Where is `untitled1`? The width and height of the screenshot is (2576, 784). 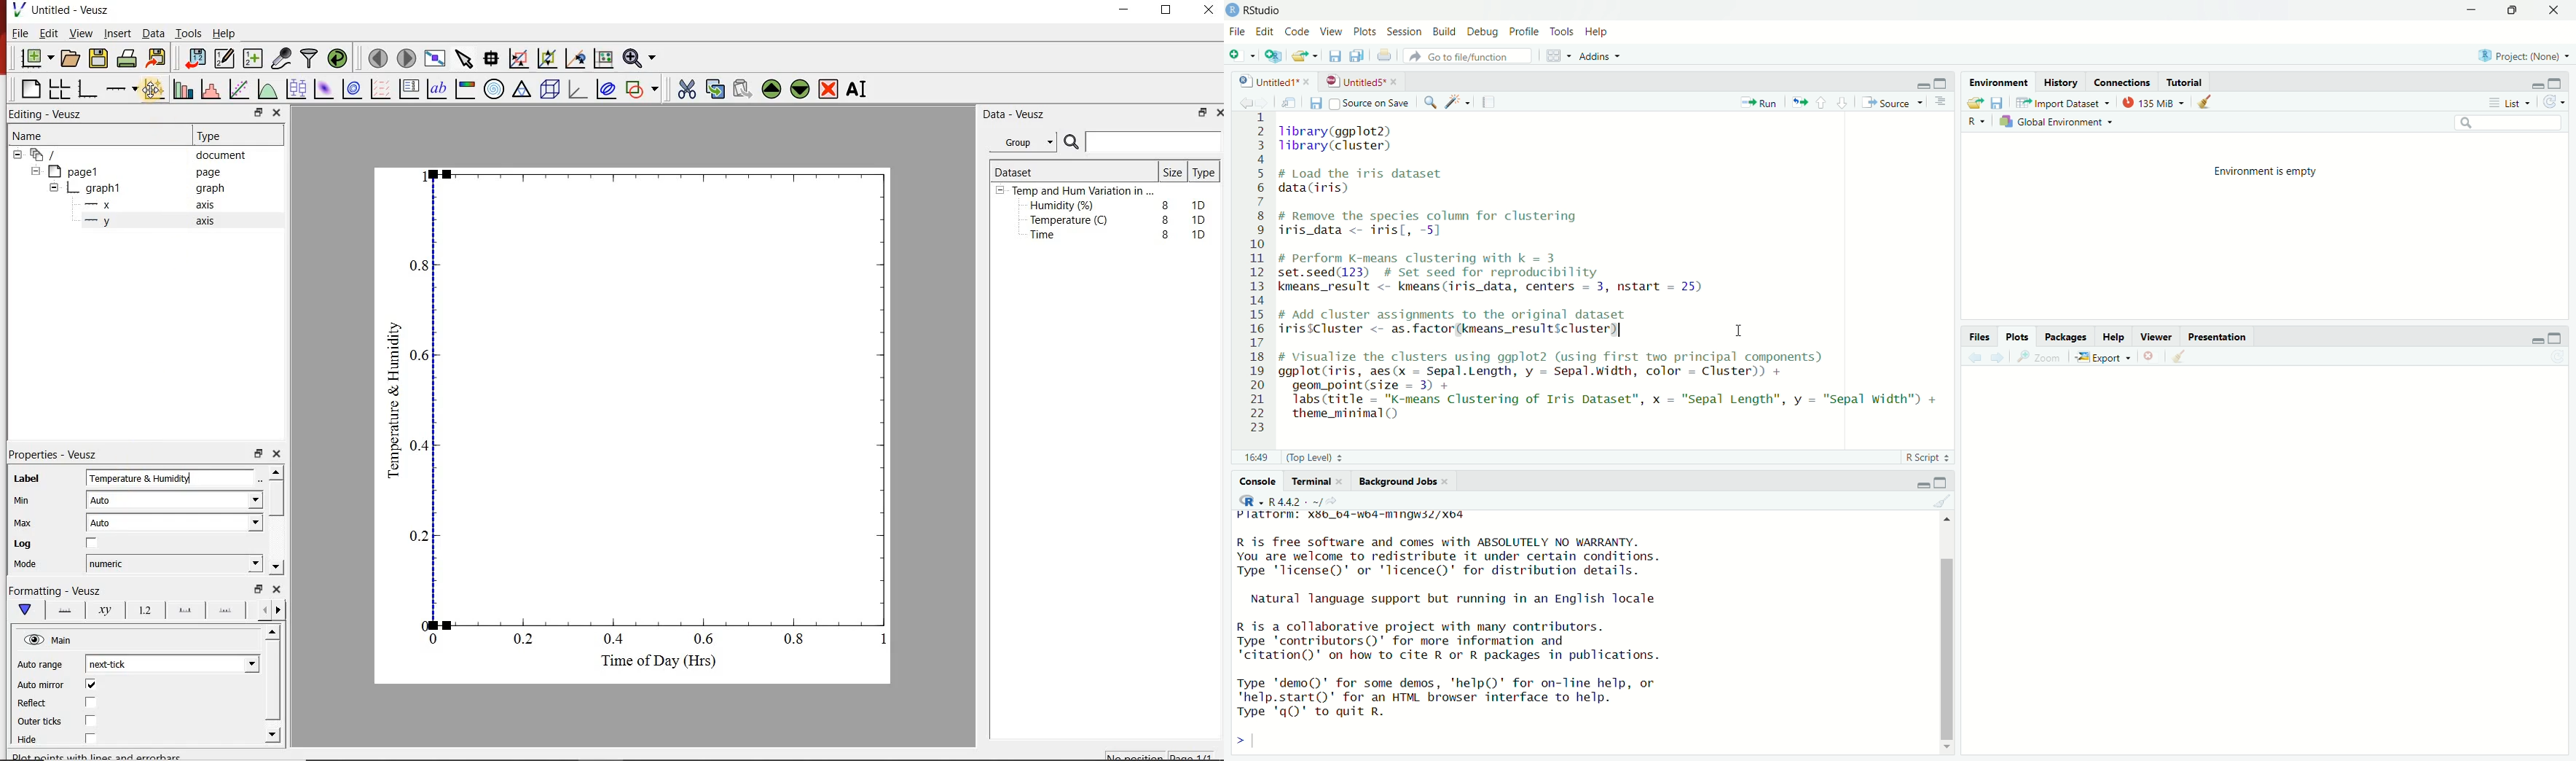 untitled1 is located at coordinates (1261, 79).